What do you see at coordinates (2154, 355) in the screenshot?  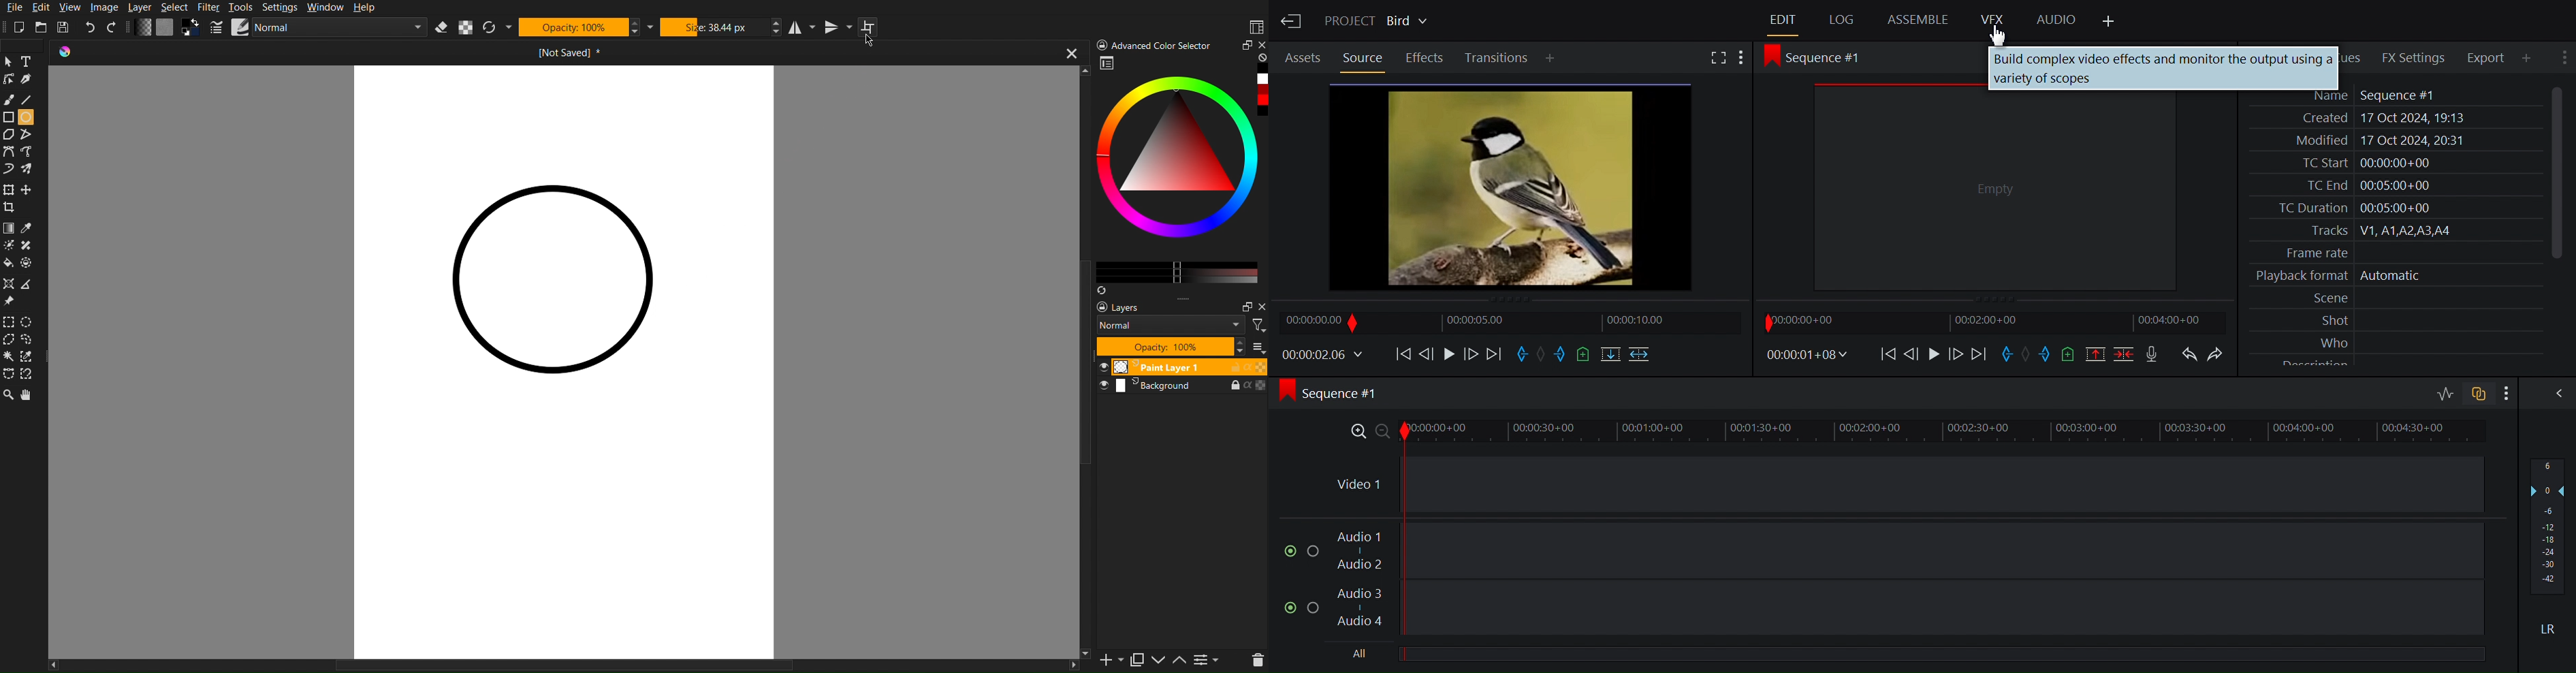 I see `Record a voice over` at bounding box center [2154, 355].